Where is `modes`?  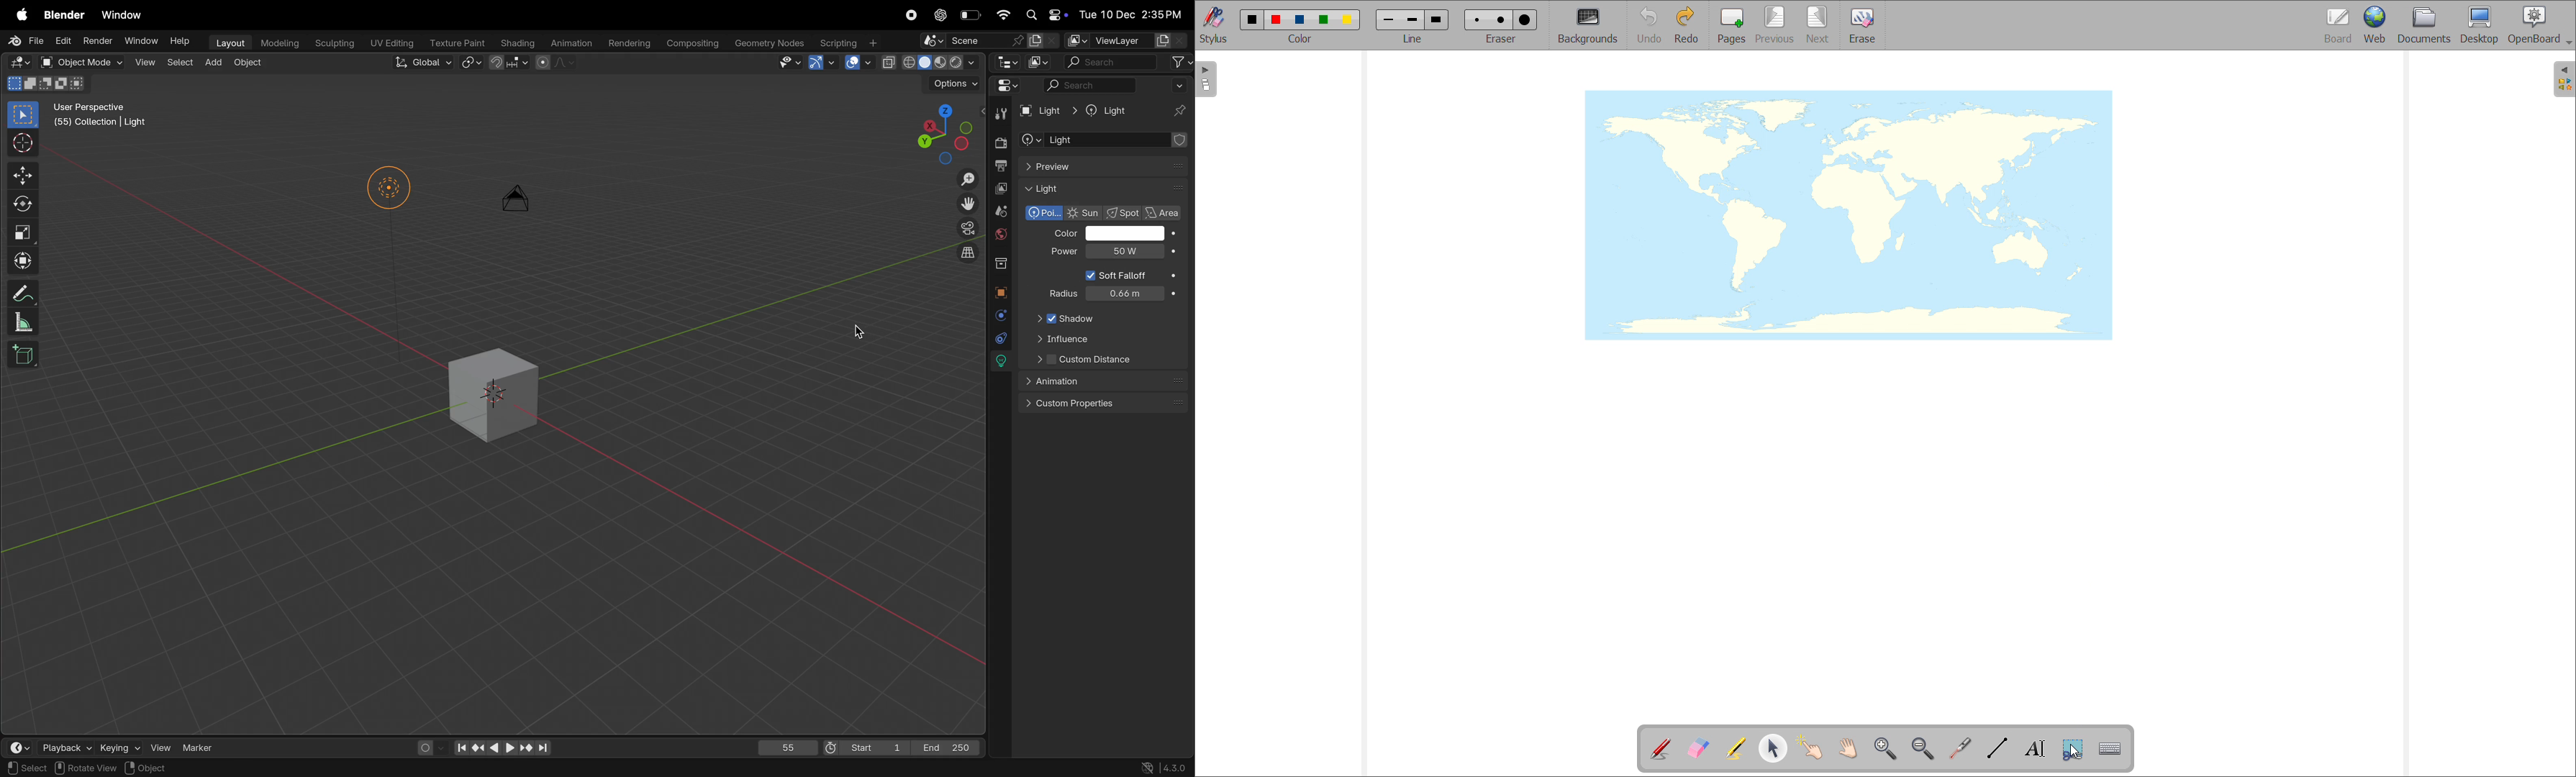 modes is located at coordinates (48, 85).